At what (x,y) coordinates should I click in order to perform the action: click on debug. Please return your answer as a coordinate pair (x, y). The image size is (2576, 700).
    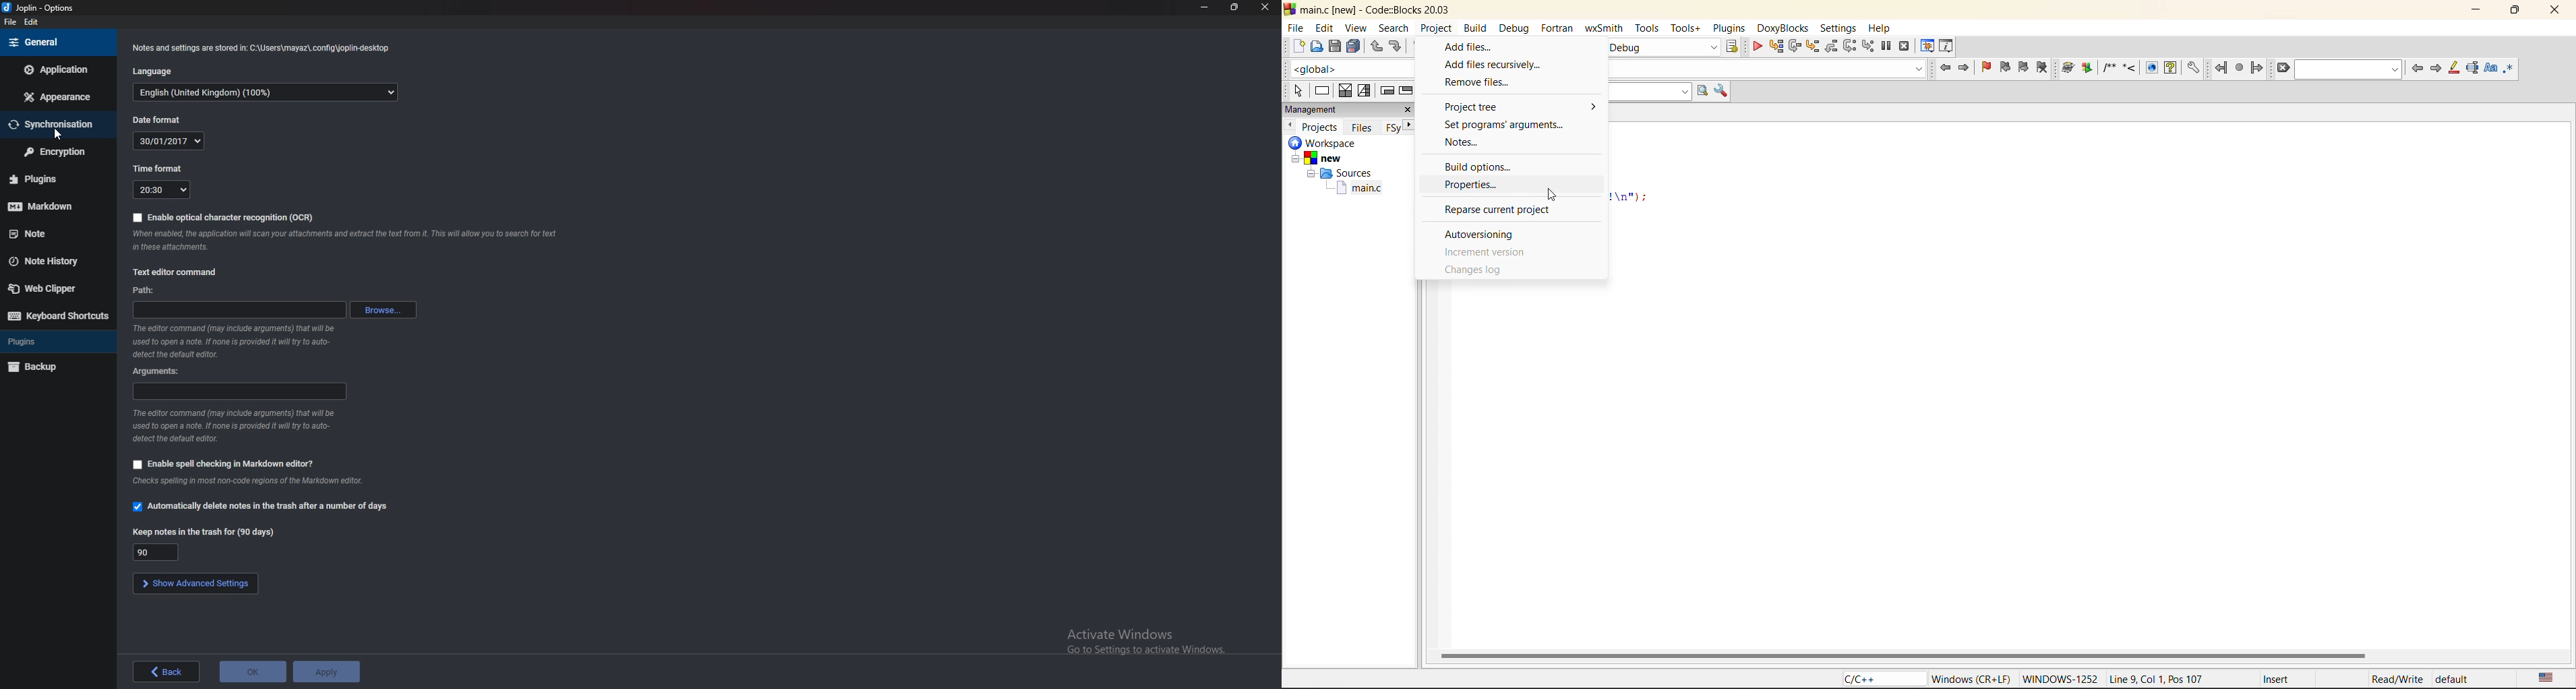
    Looking at the image, I should click on (1516, 28).